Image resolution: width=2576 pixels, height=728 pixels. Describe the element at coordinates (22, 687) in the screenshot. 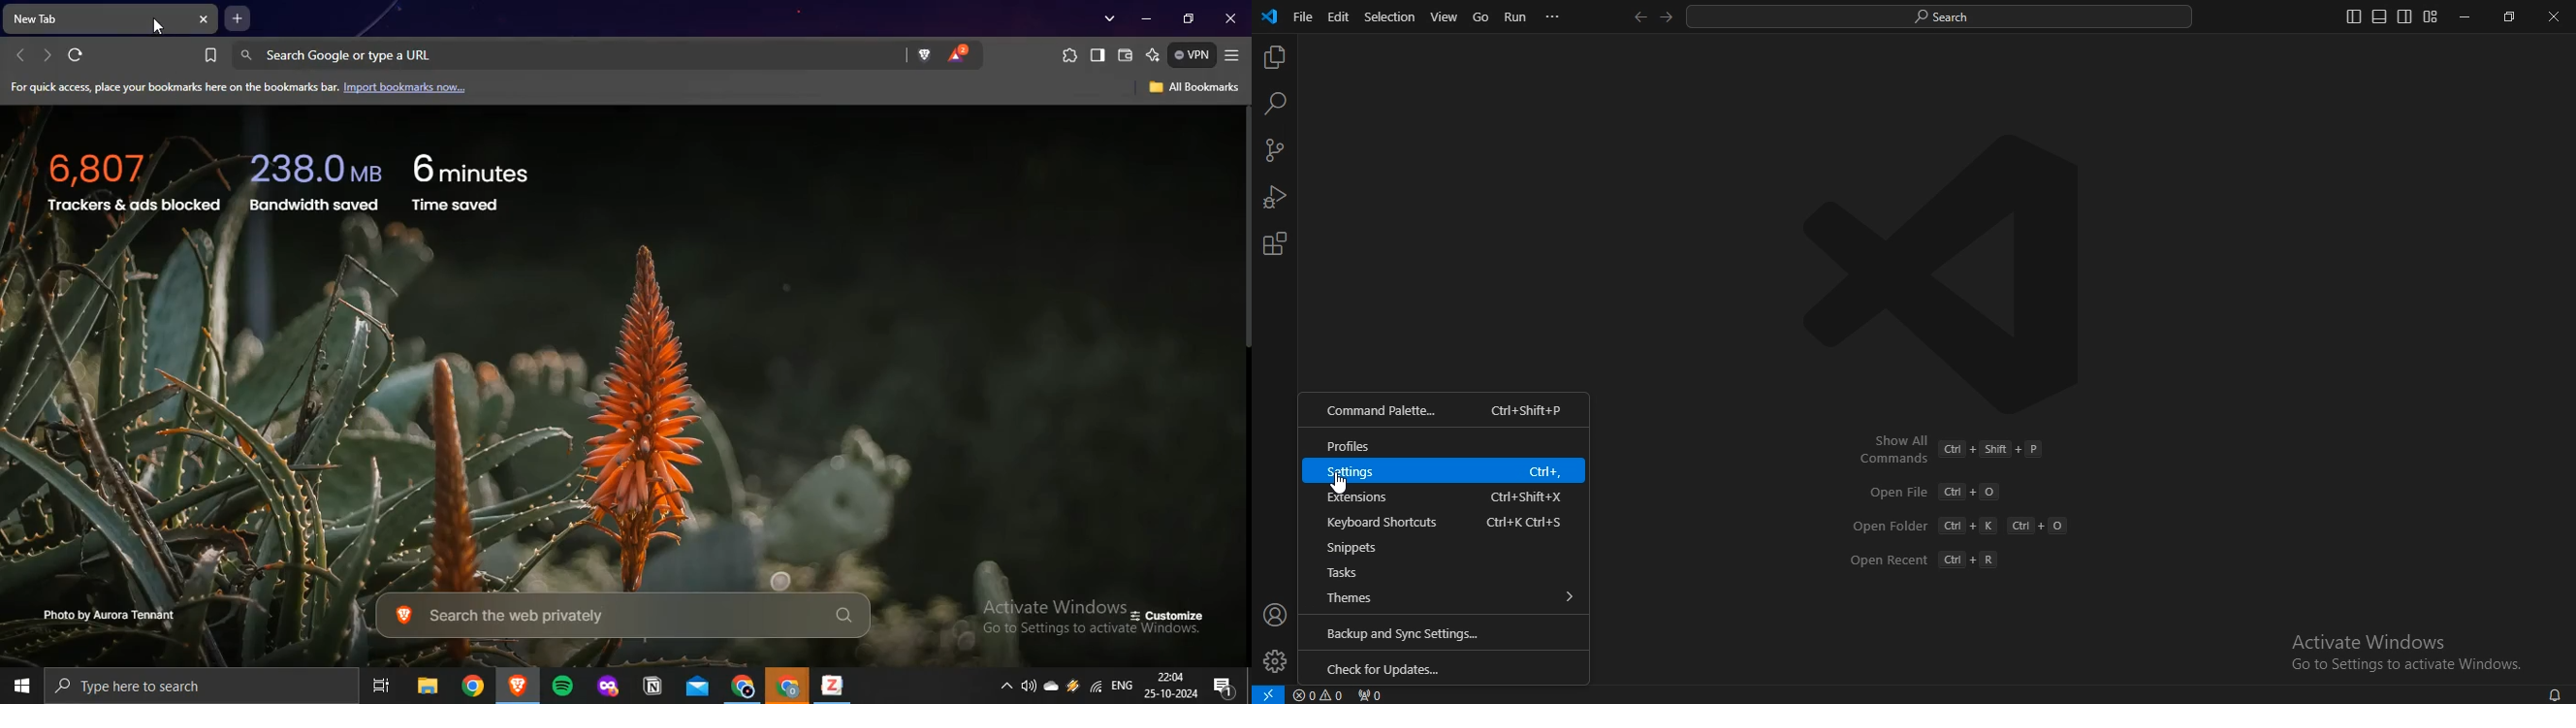

I see `start` at that location.